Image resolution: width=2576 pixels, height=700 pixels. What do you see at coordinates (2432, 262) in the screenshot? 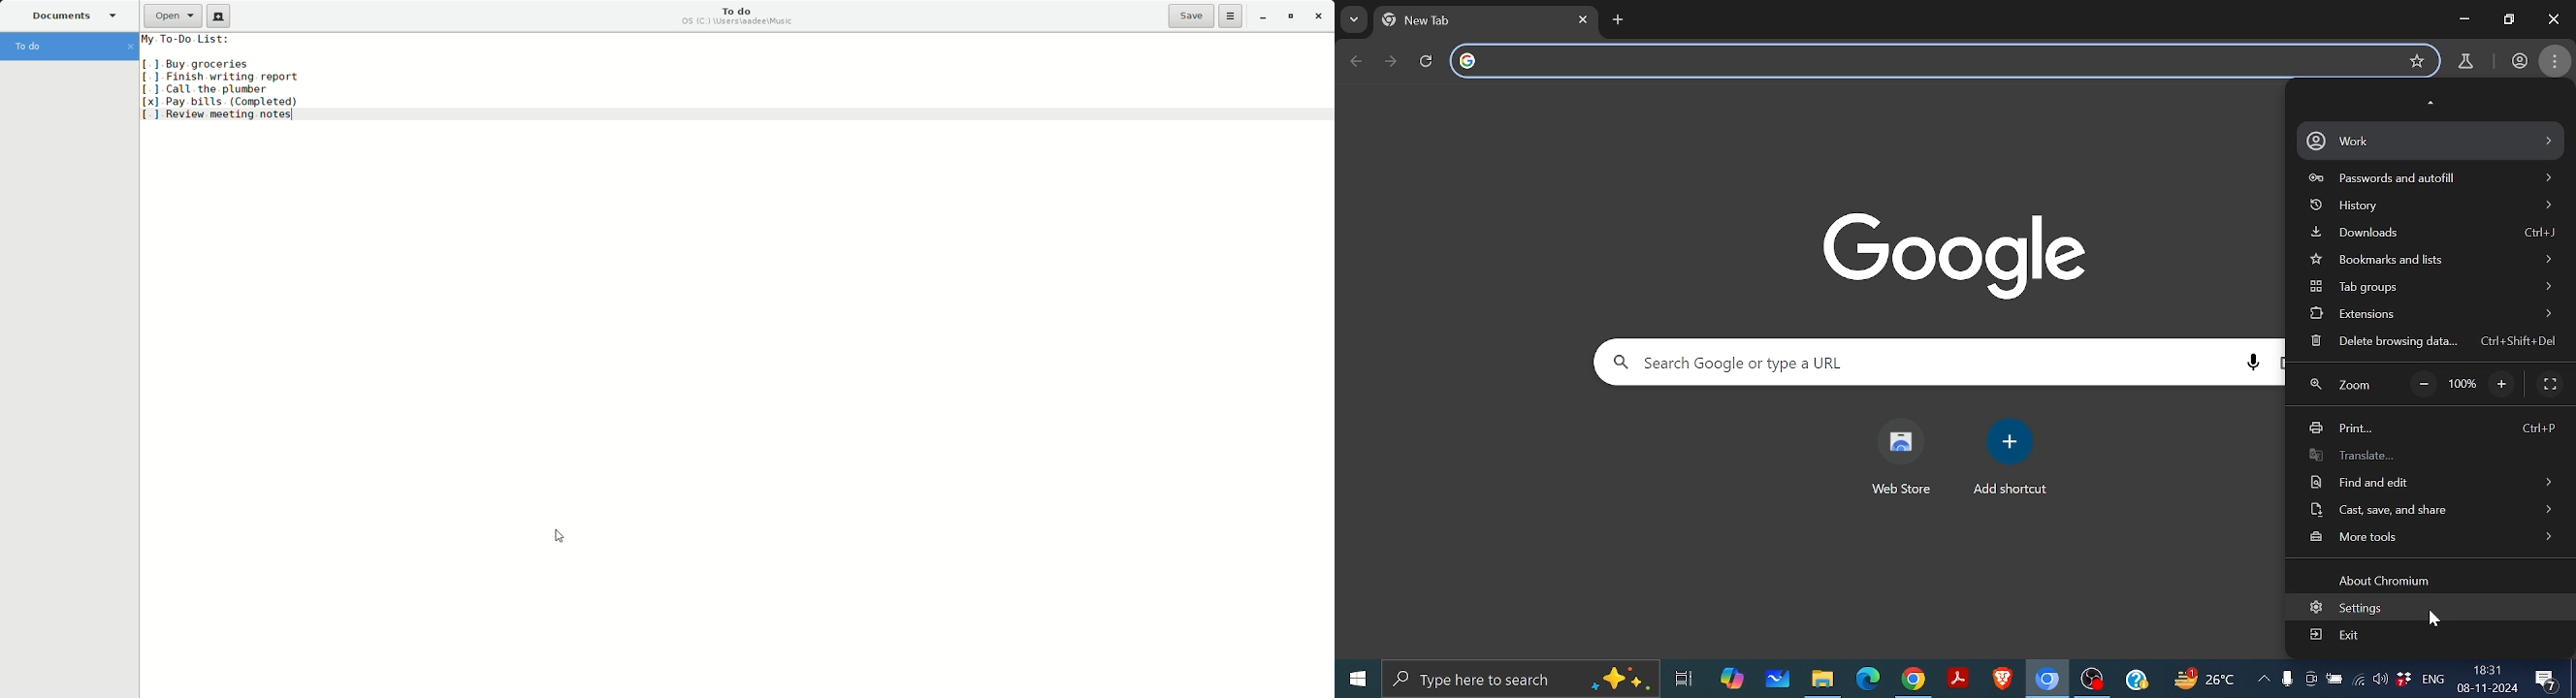
I see `Bookmarks and lists` at bounding box center [2432, 262].